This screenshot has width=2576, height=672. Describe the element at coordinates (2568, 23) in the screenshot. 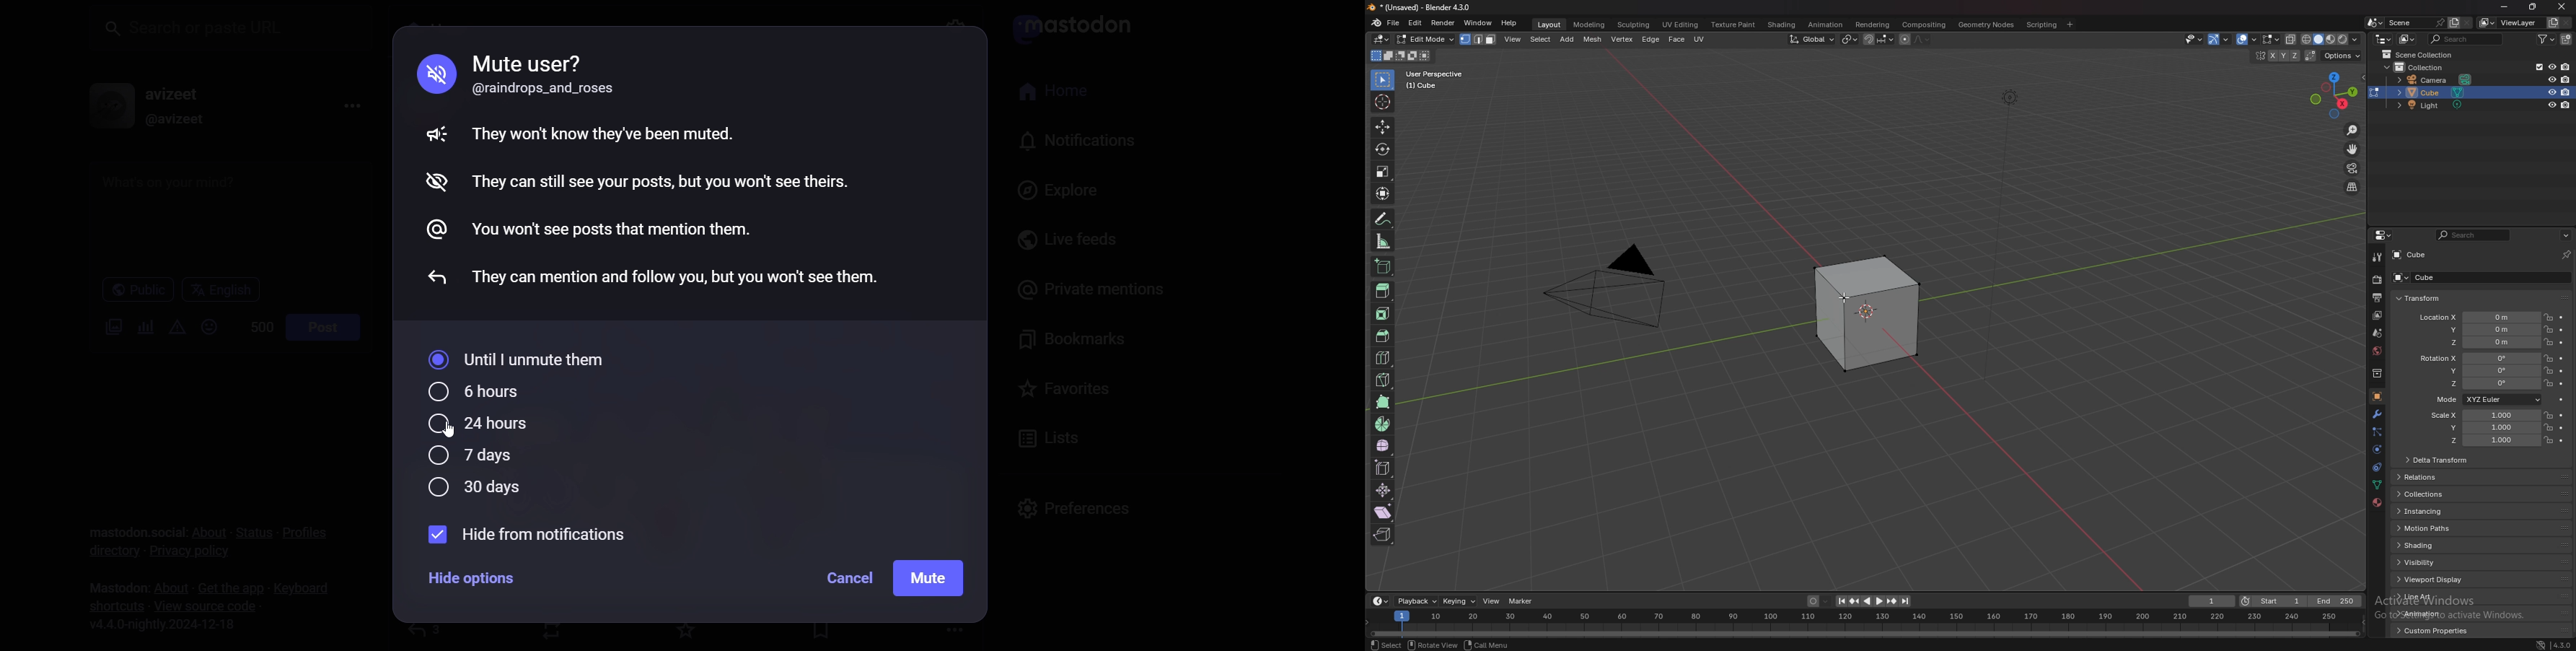

I see `remove view layer` at that location.